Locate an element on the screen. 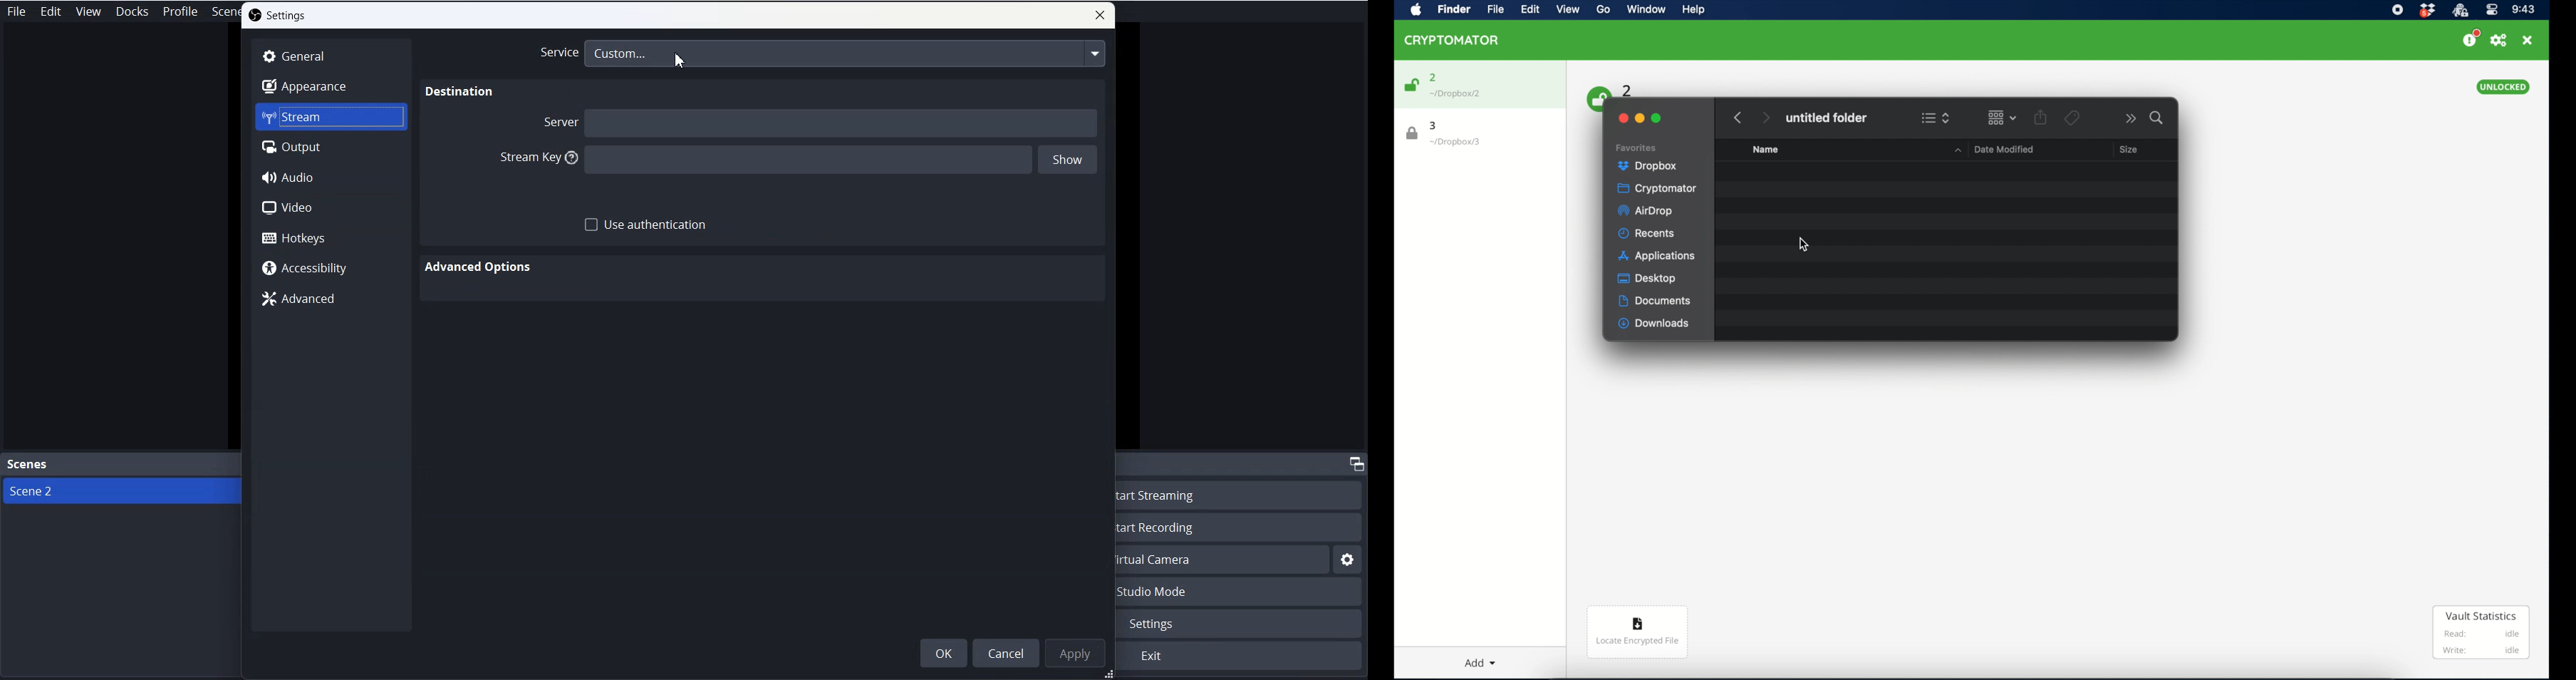 The image size is (2576, 700). View is located at coordinates (88, 11).